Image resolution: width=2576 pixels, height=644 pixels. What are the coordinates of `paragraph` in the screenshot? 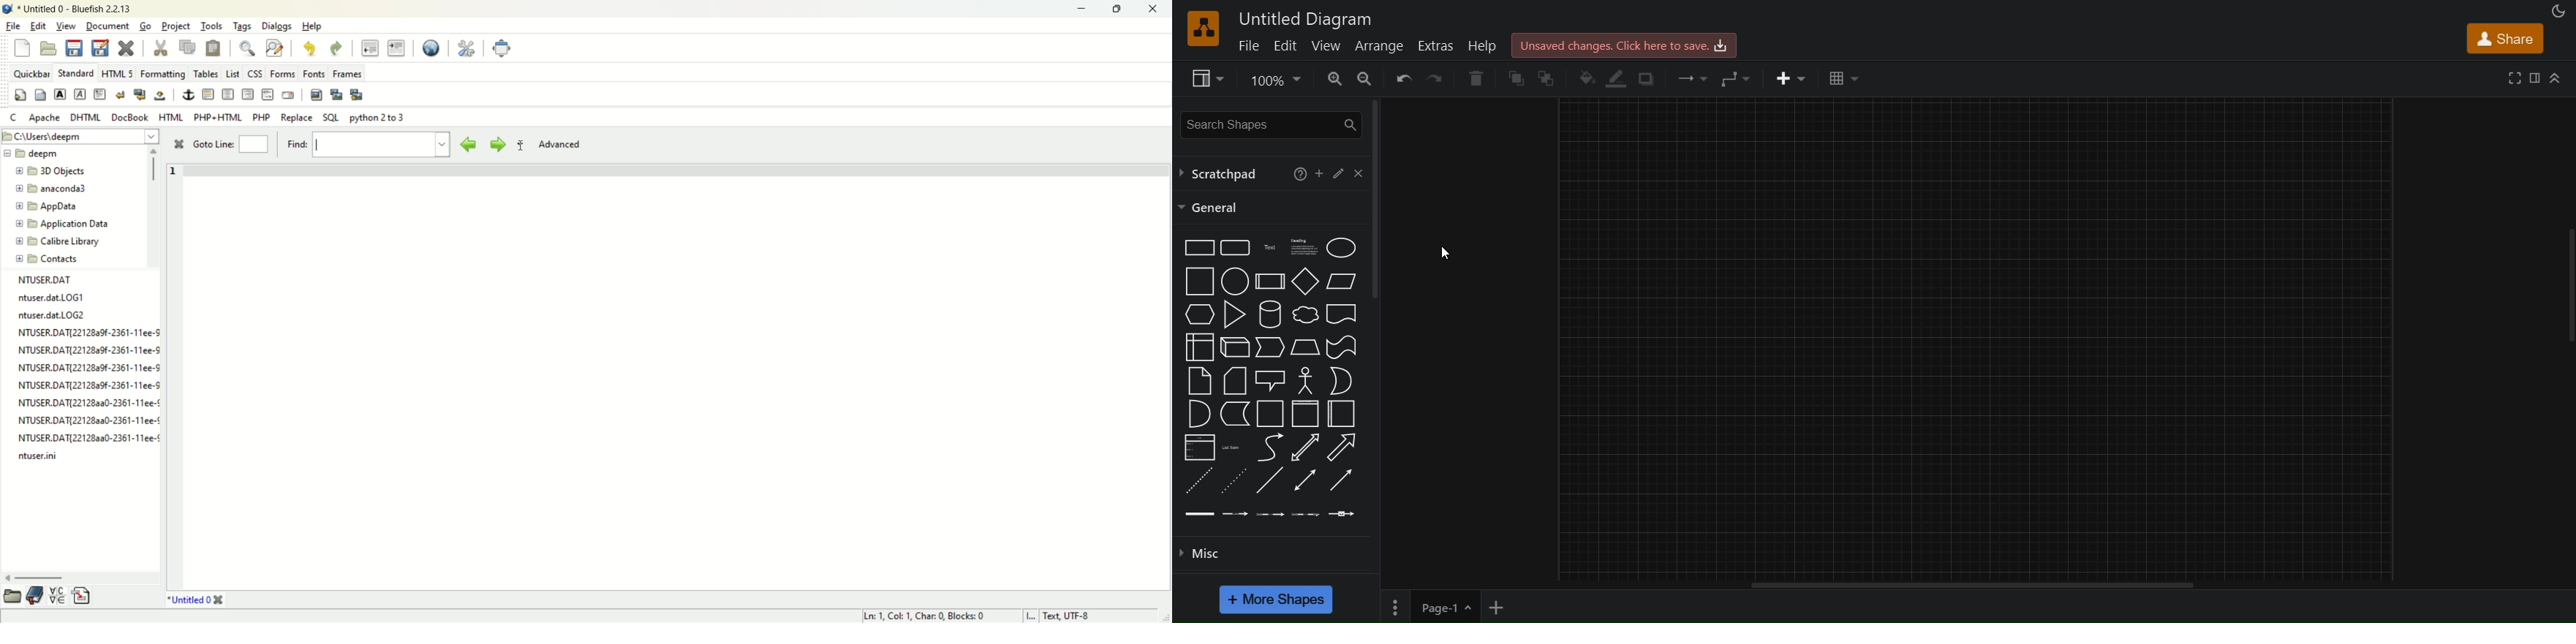 It's located at (100, 94).